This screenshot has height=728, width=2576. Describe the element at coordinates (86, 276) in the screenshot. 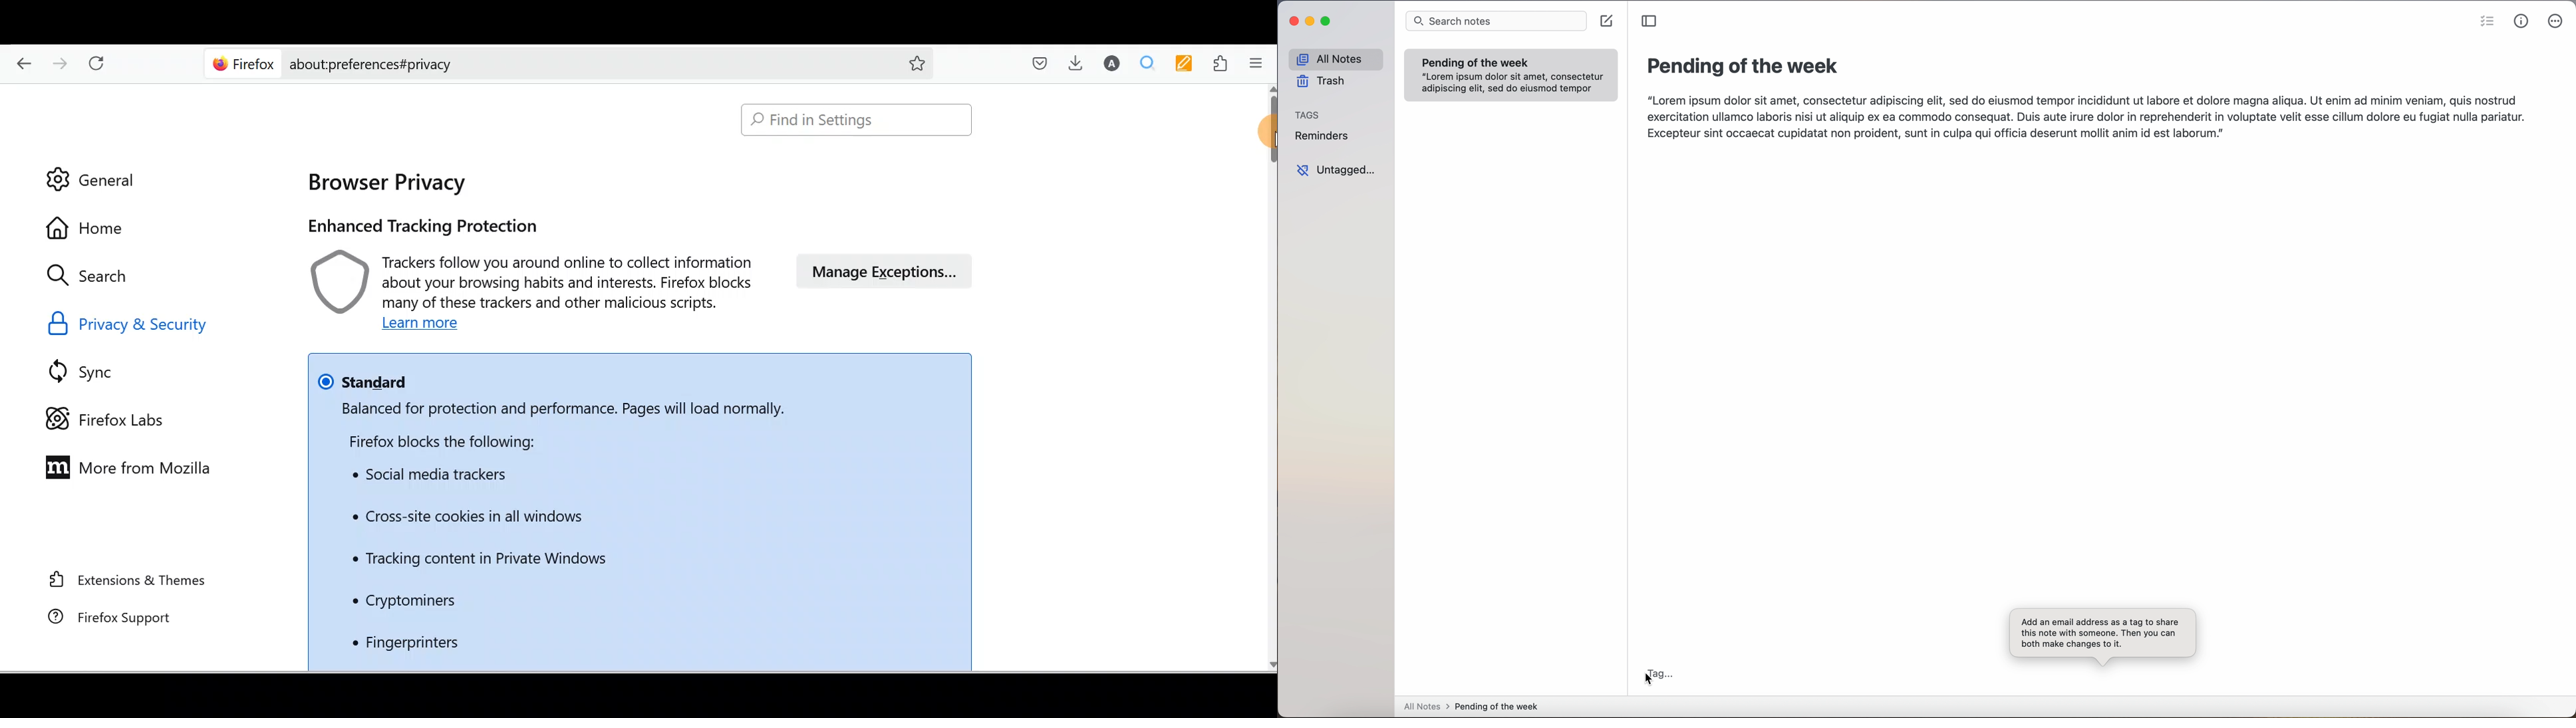

I see `Search` at that location.